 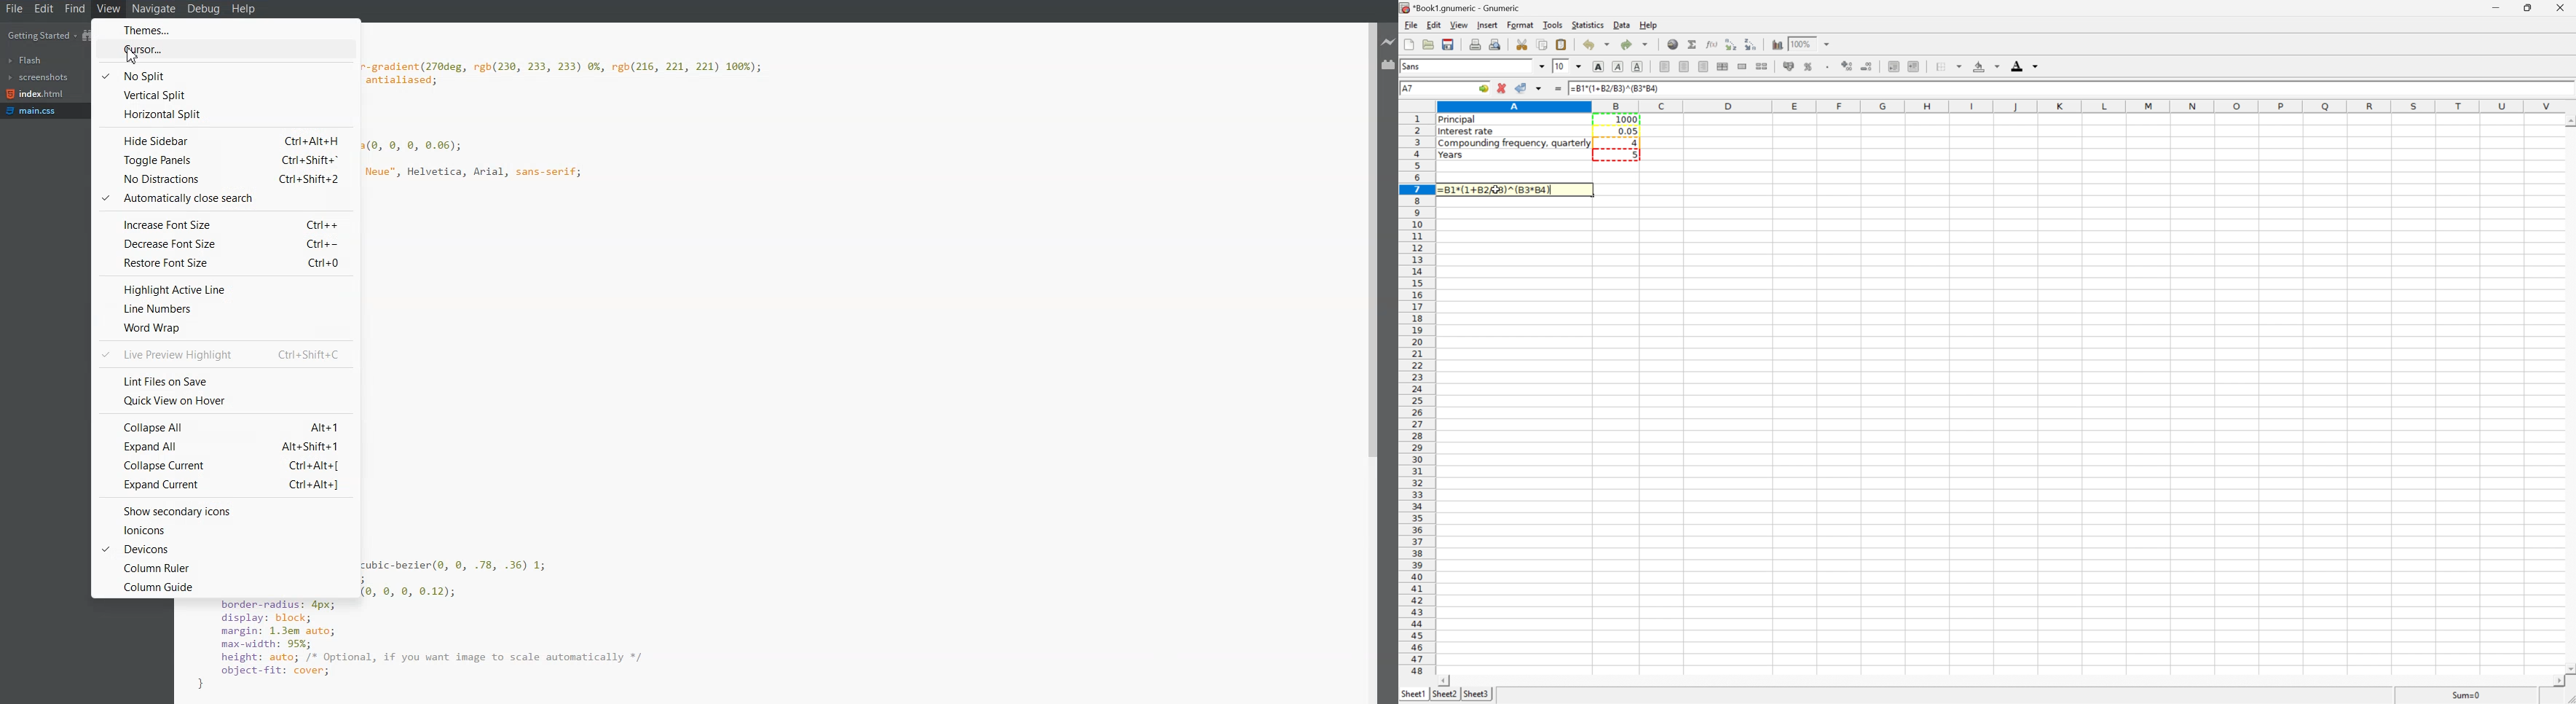 What do you see at coordinates (1809, 66) in the screenshot?
I see `format selection as percentage` at bounding box center [1809, 66].